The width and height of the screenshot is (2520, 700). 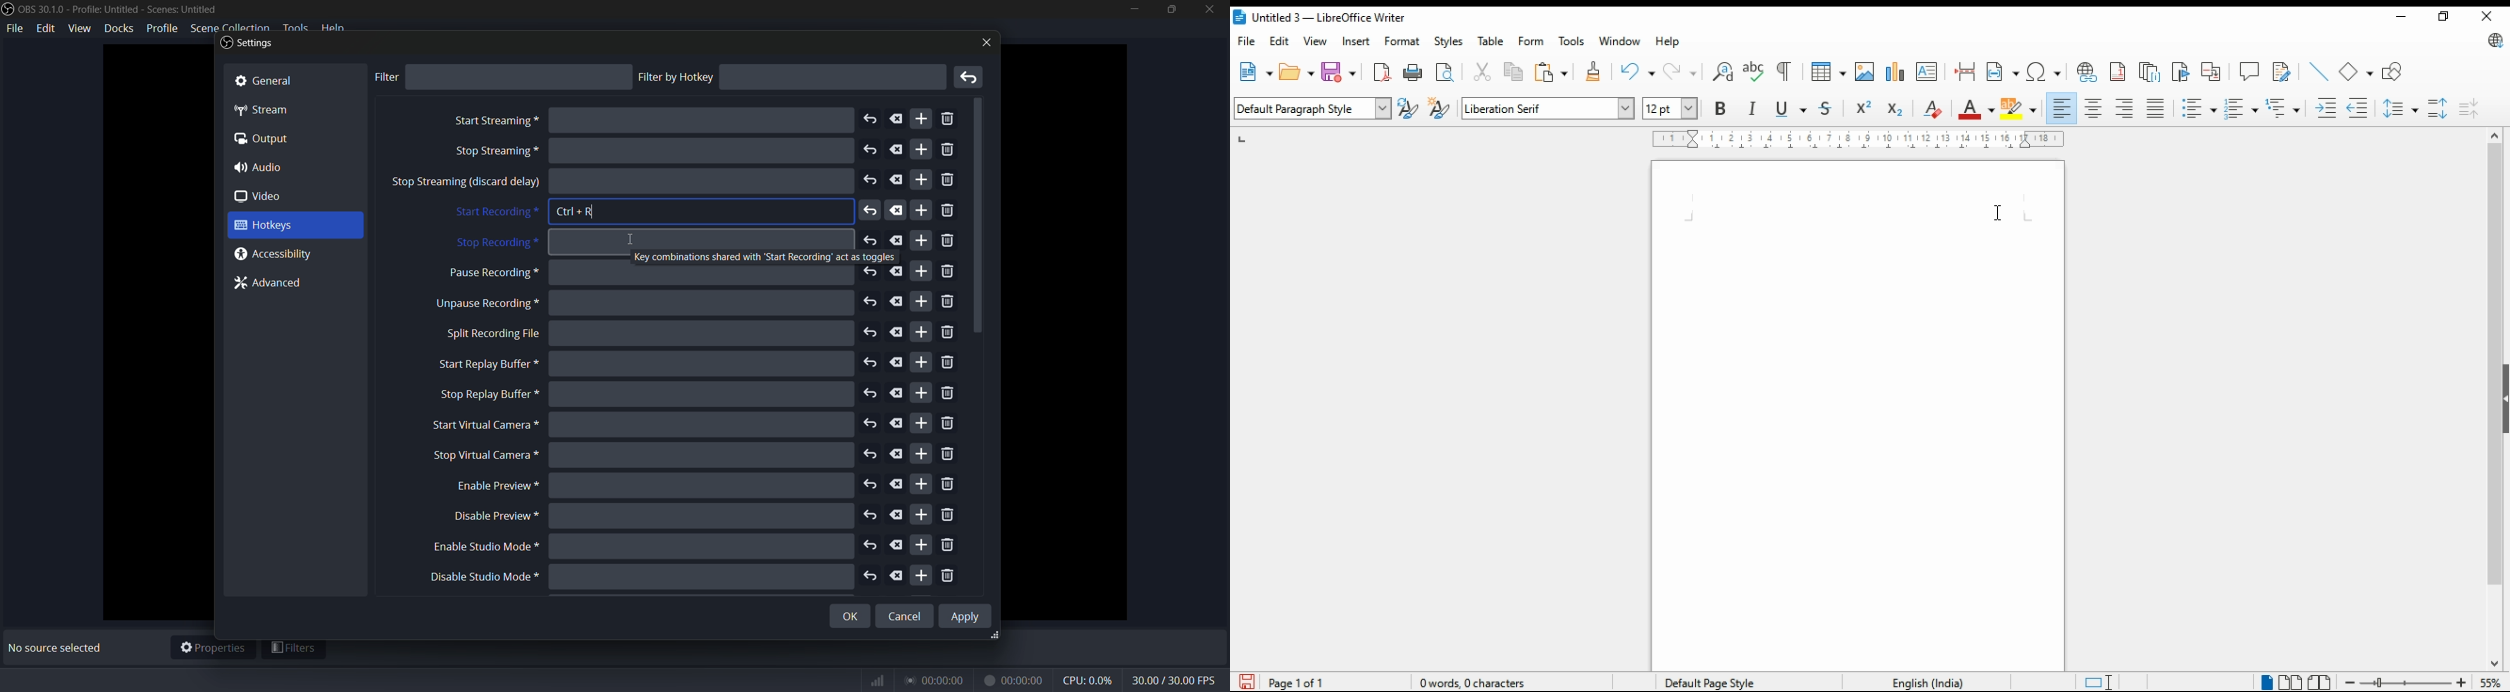 What do you see at coordinates (1895, 110) in the screenshot?
I see `subscript` at bounding box center [1895, 110].